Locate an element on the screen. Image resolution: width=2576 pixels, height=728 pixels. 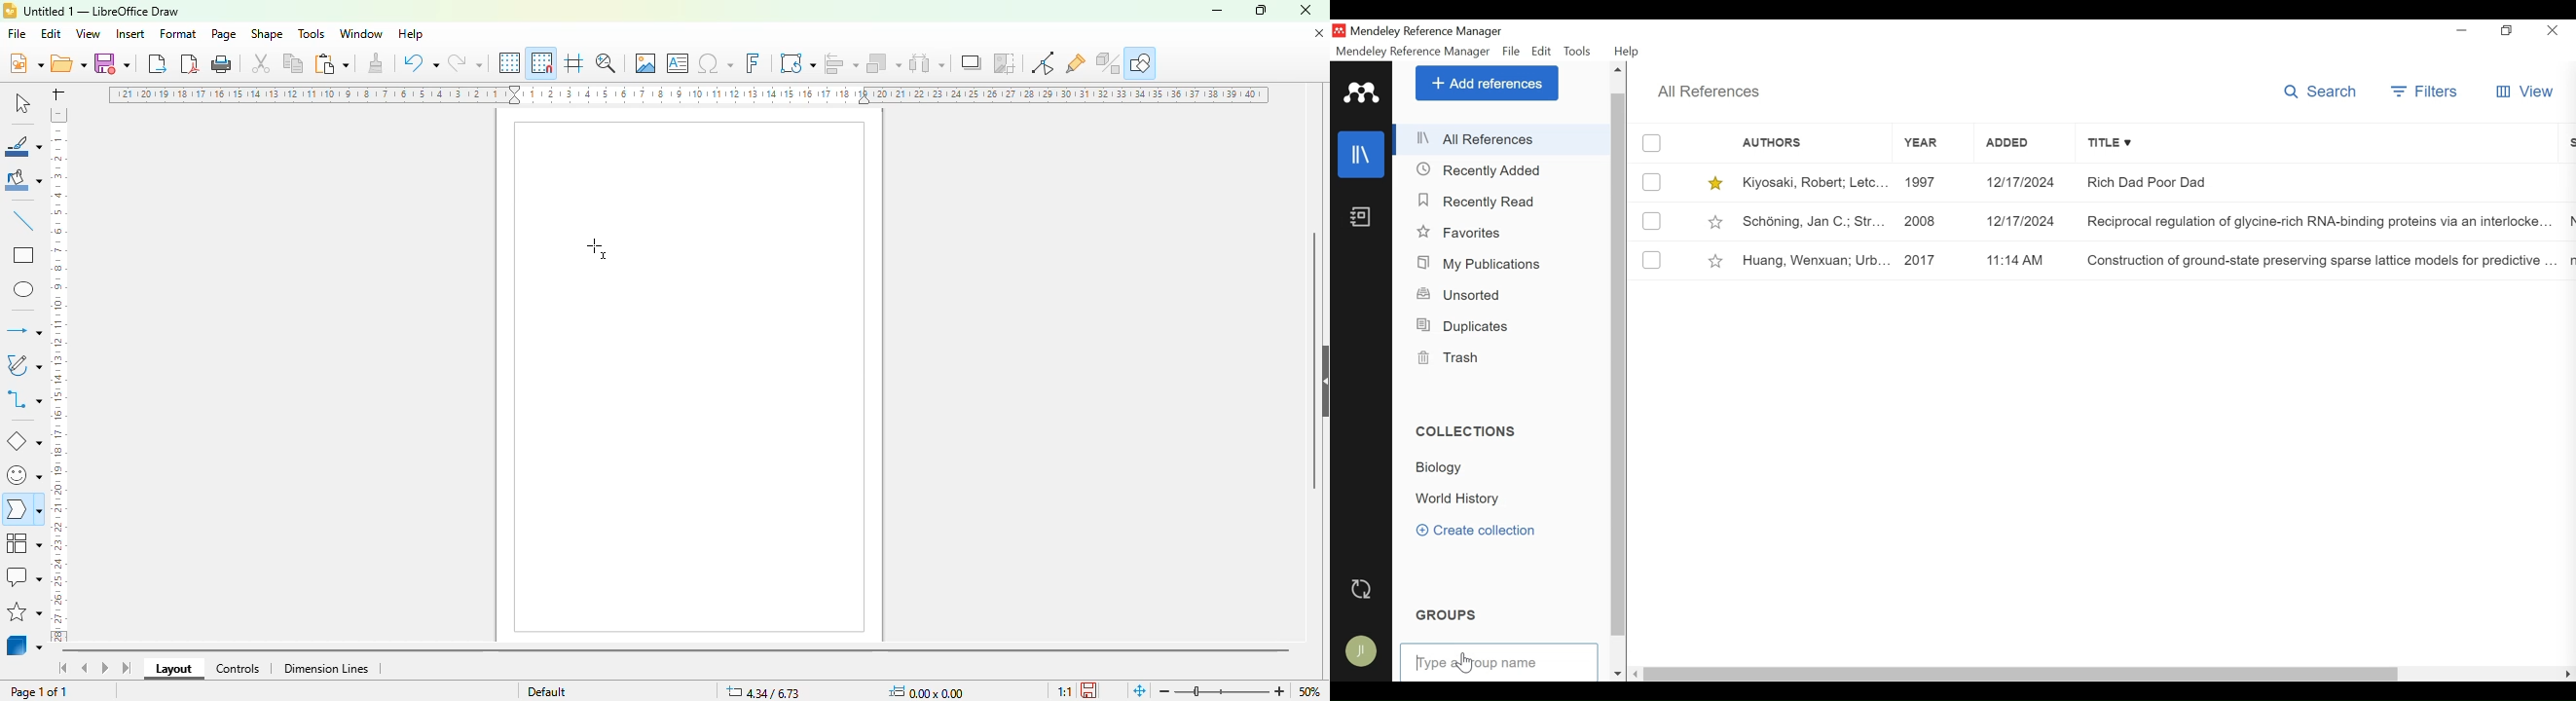
title is located at coordinates (101, 12).